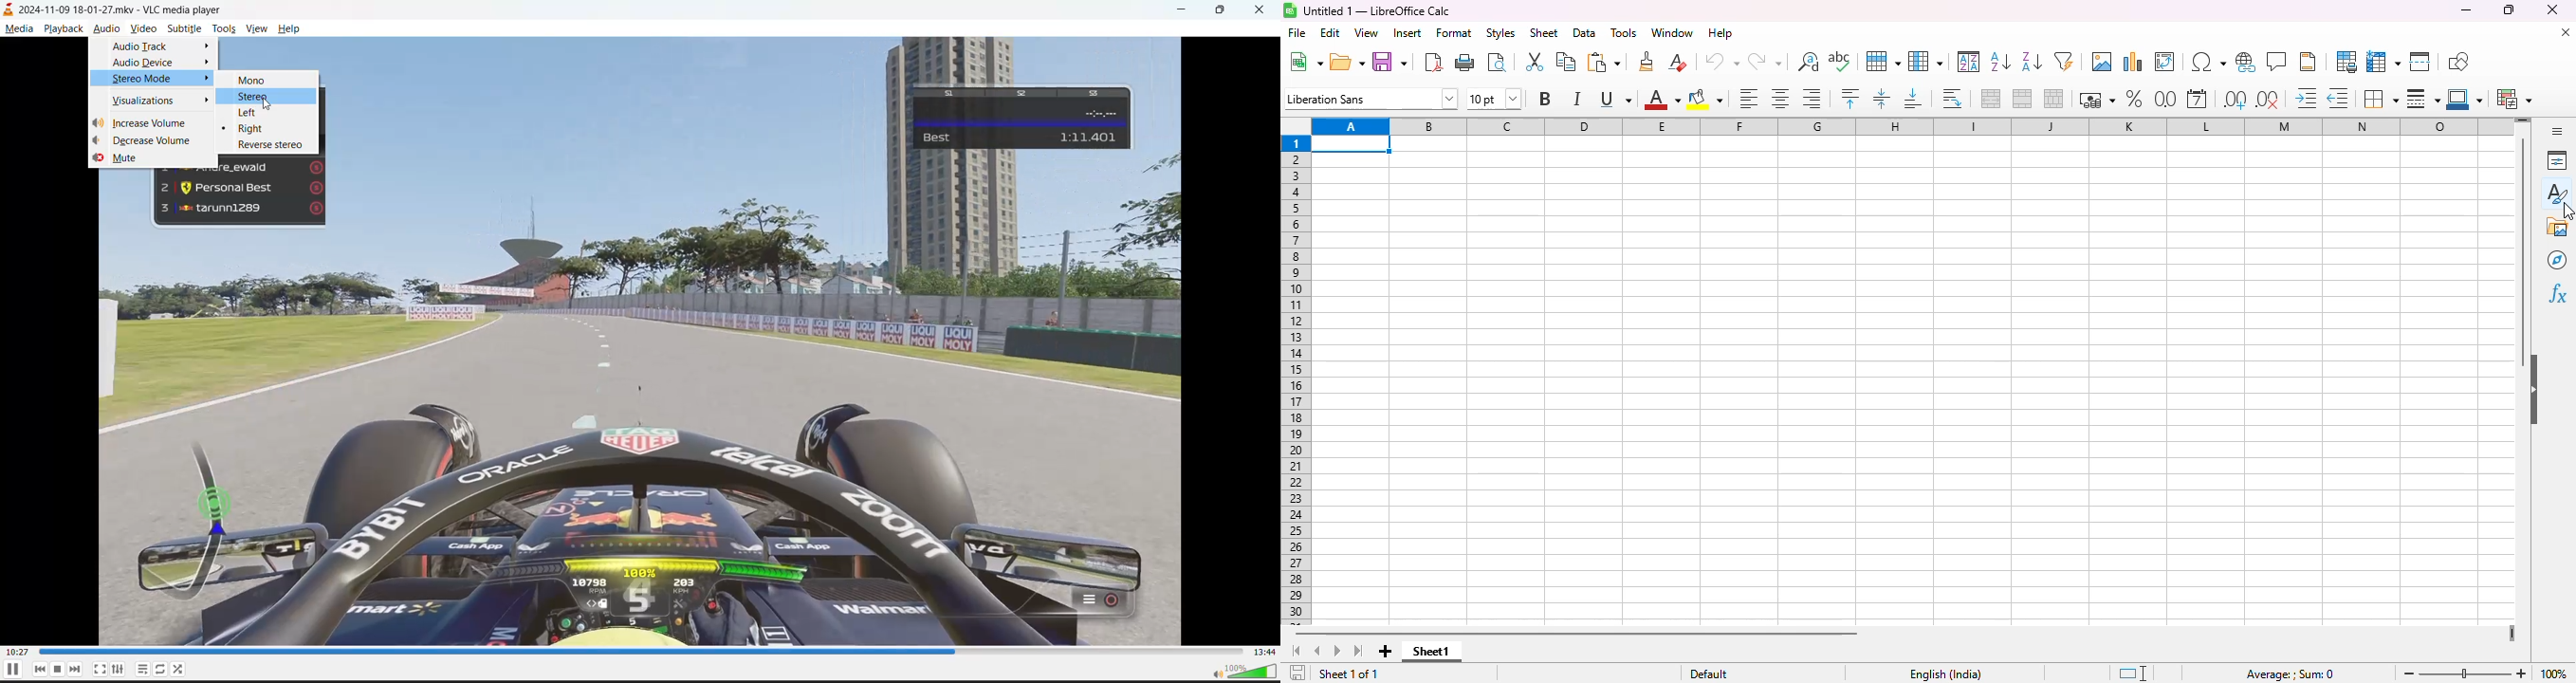 The image size is (2576, 700). I want to click on open, so click(1347, 62).